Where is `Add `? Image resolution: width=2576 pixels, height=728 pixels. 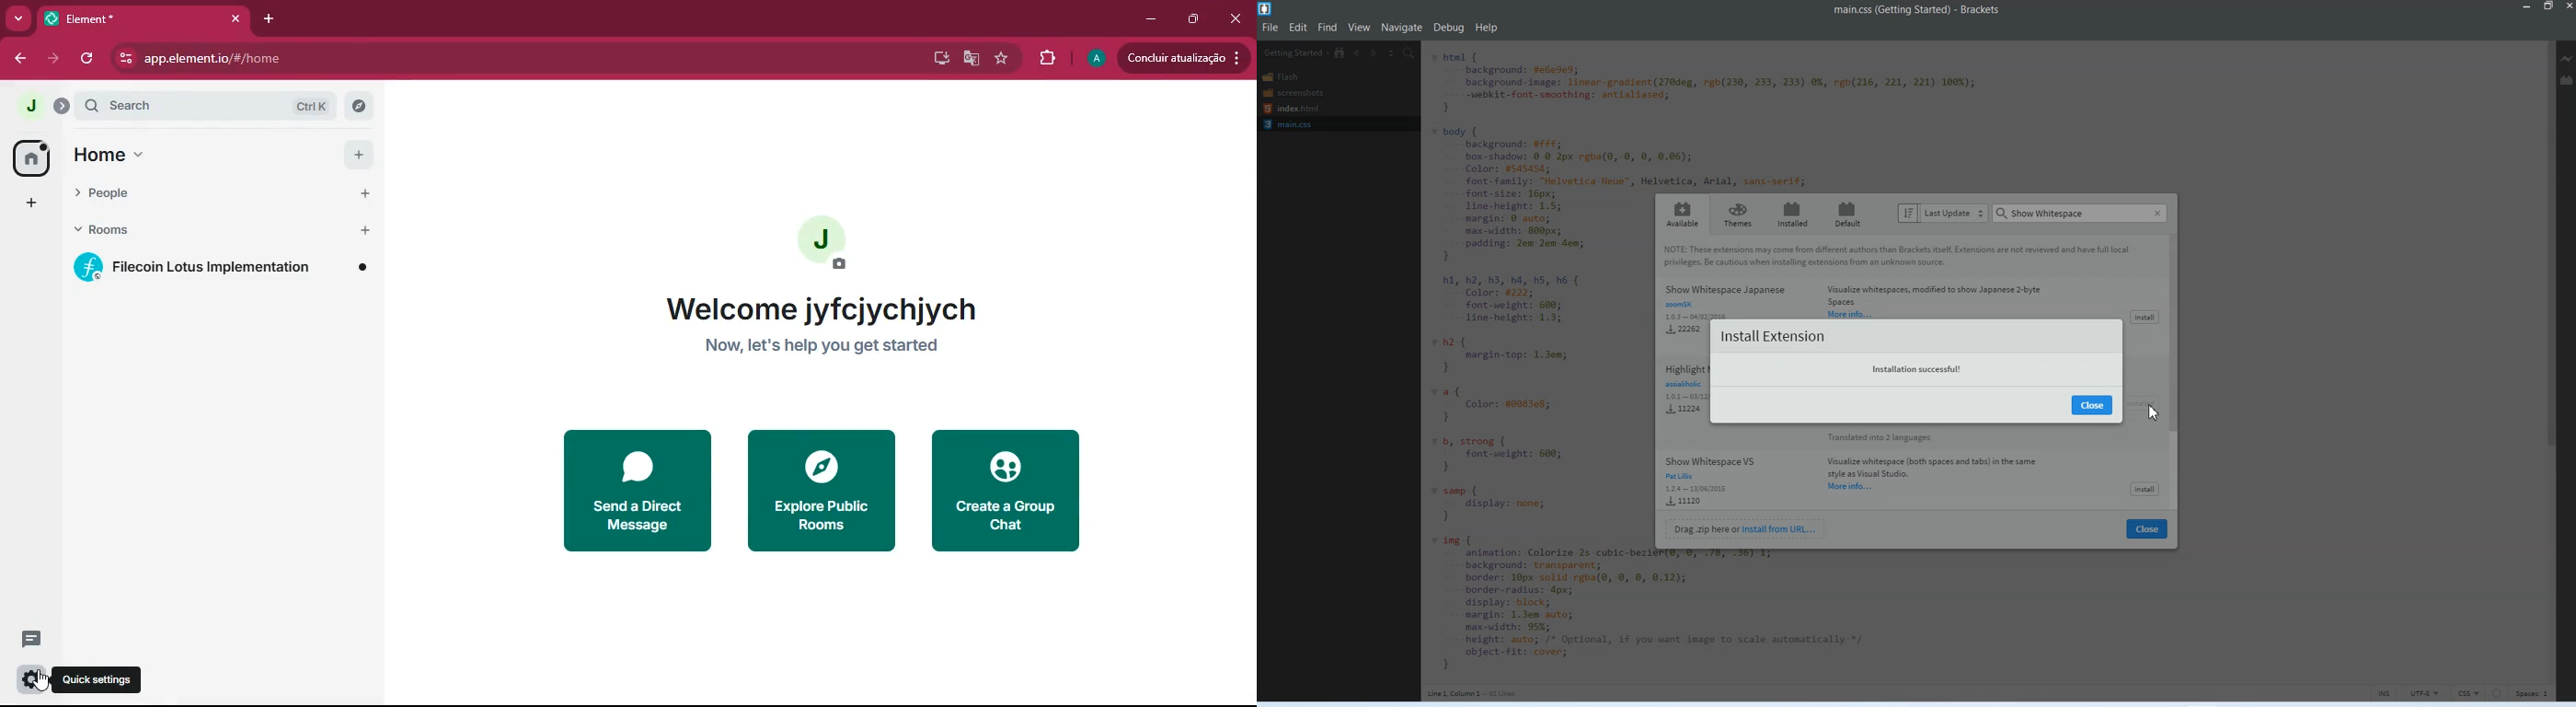
Add  is located at coordinates (362, 194).